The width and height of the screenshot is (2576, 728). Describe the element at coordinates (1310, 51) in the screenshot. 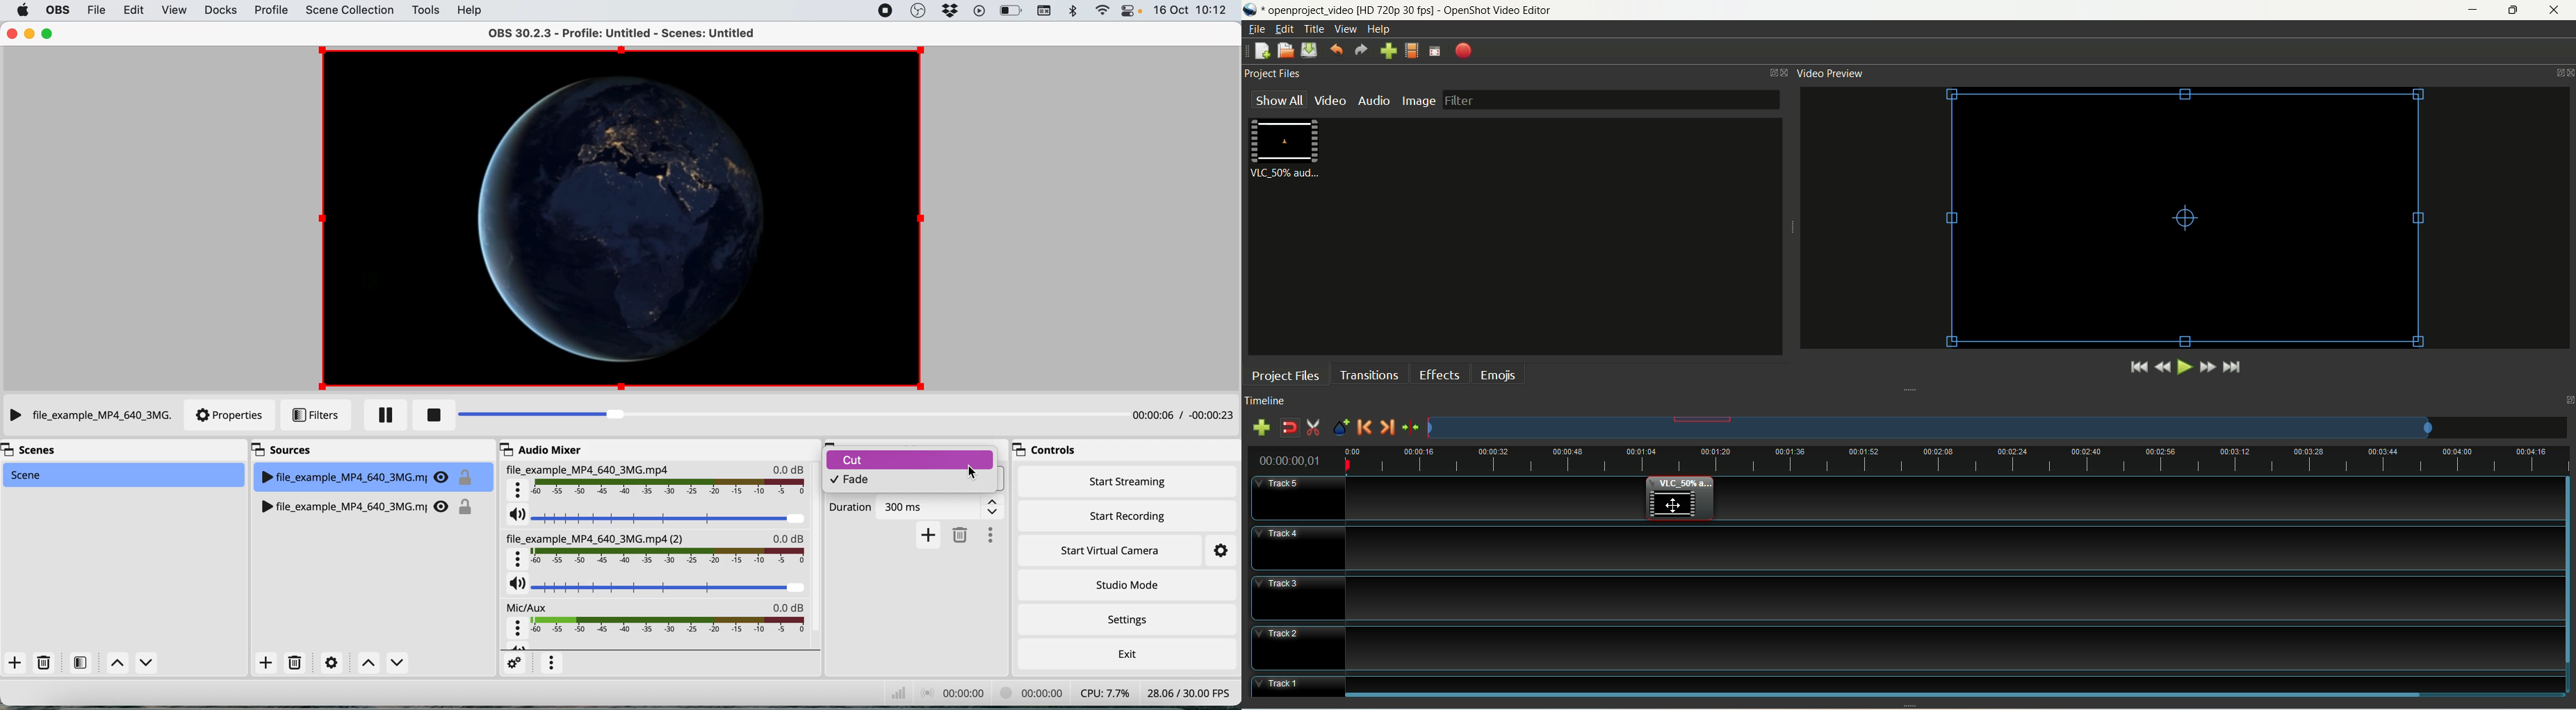

I see `save project` at that location.